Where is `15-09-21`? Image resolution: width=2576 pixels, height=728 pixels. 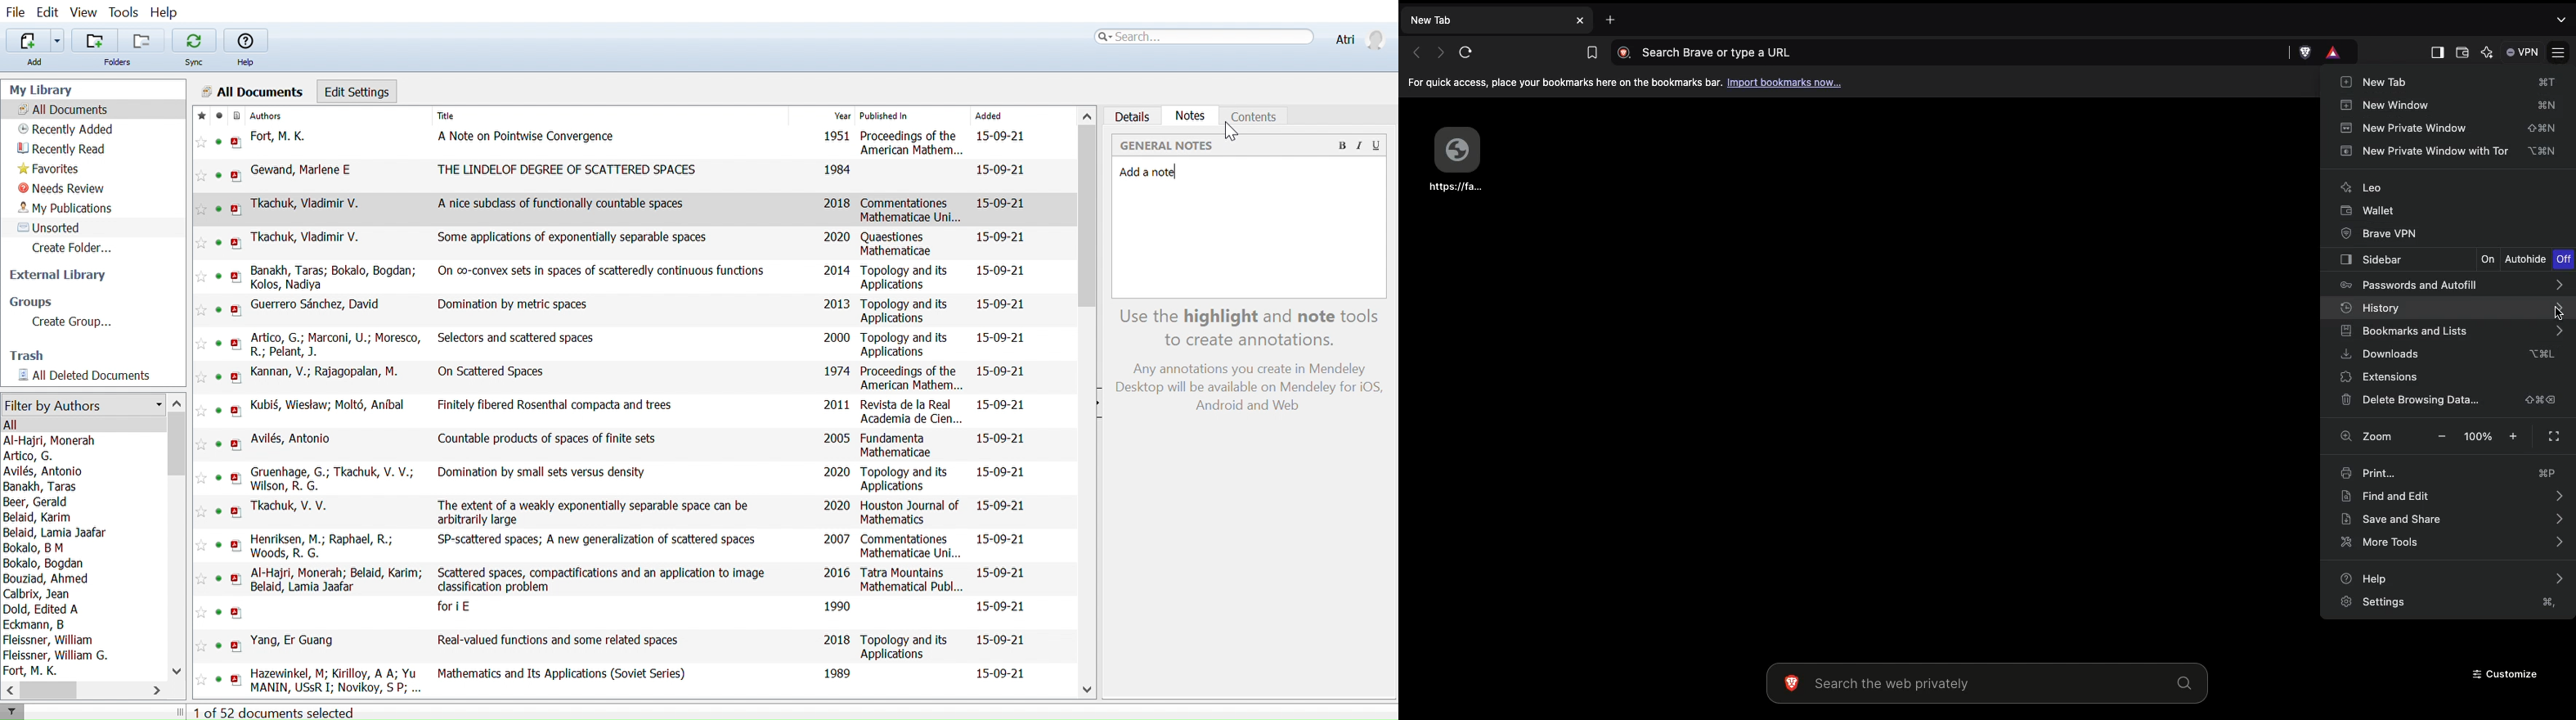 15-09-21 is located at coordinates (1004, 371).